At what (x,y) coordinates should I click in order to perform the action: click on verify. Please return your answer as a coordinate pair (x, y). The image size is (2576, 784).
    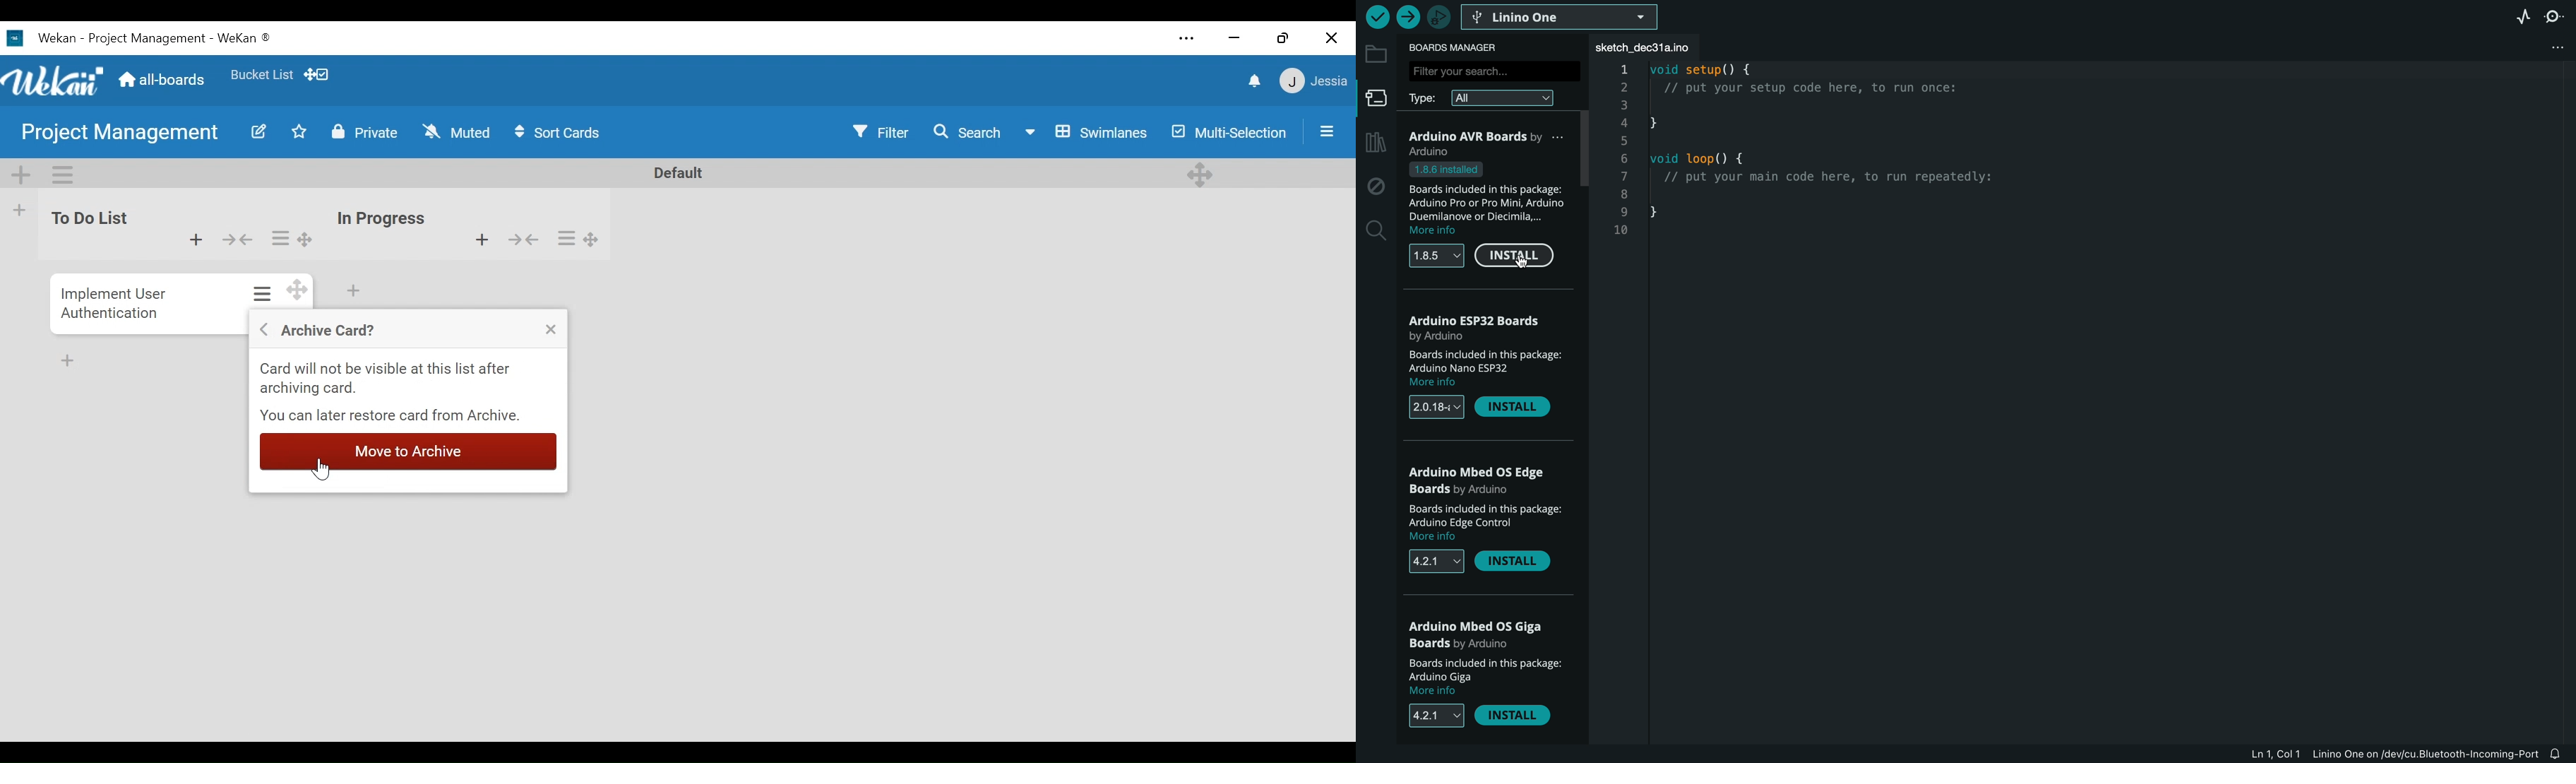
    Looking at the image, I should click on (1377, 17).